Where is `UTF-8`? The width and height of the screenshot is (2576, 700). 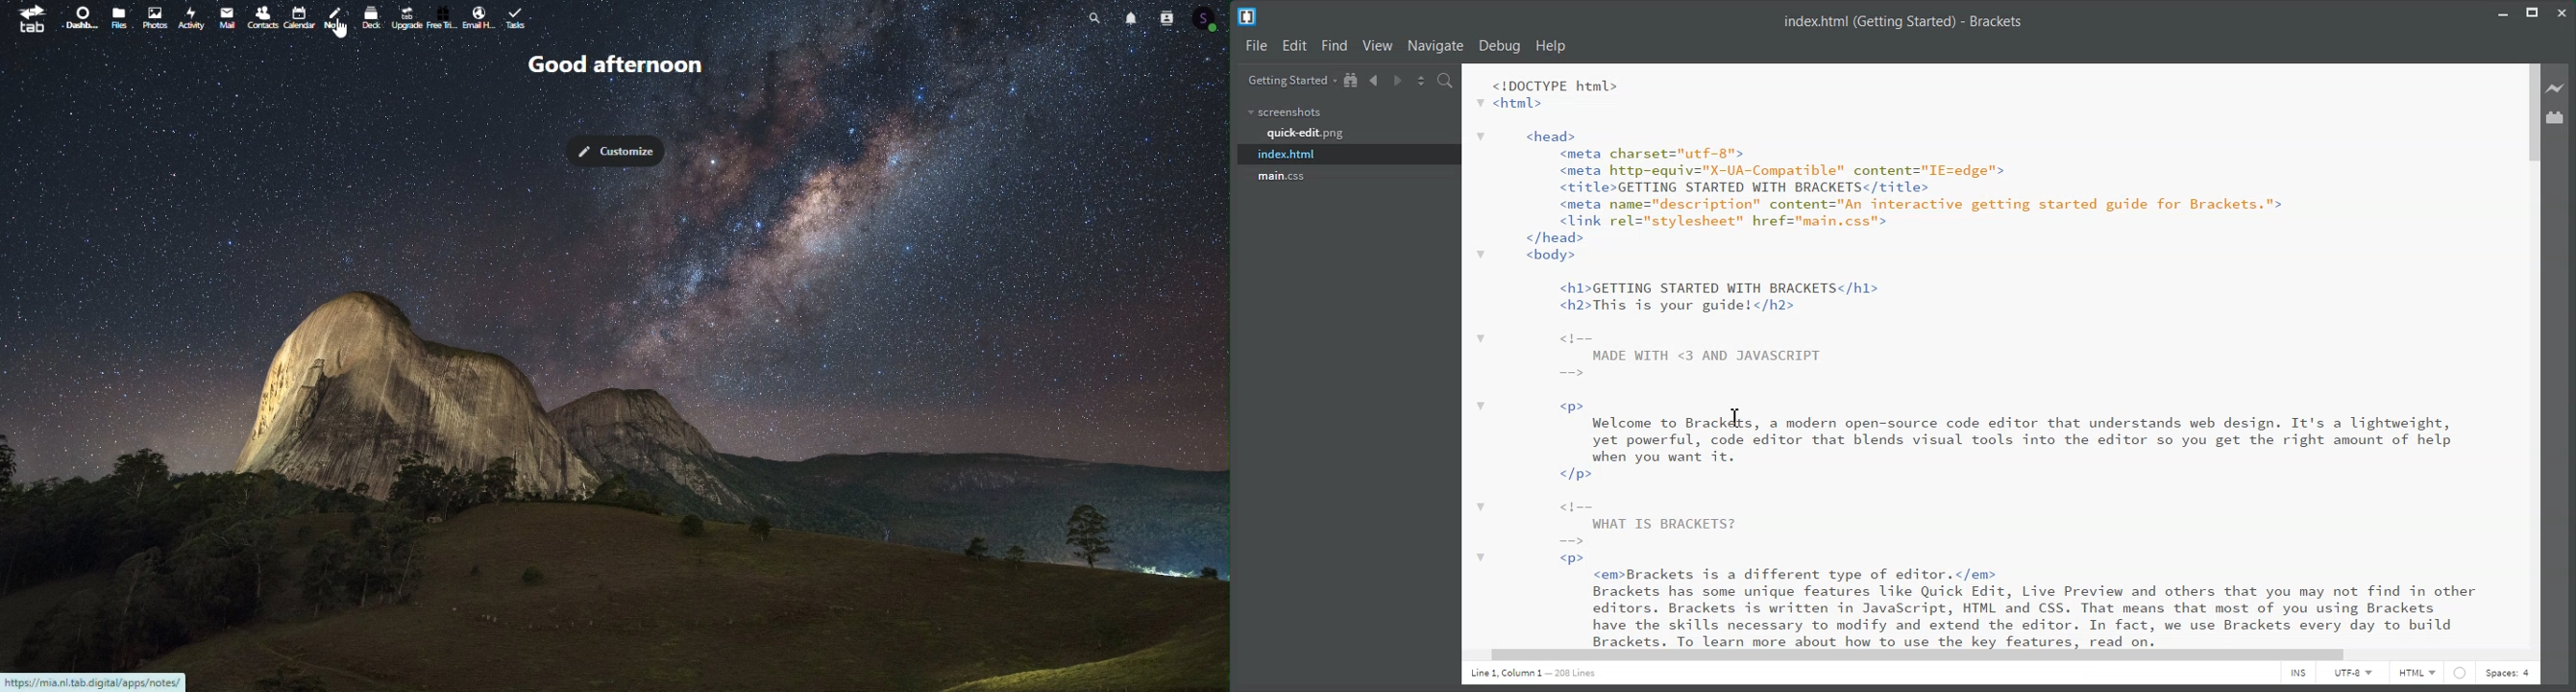 UTF-8 is located at coordinates (2354, 674).